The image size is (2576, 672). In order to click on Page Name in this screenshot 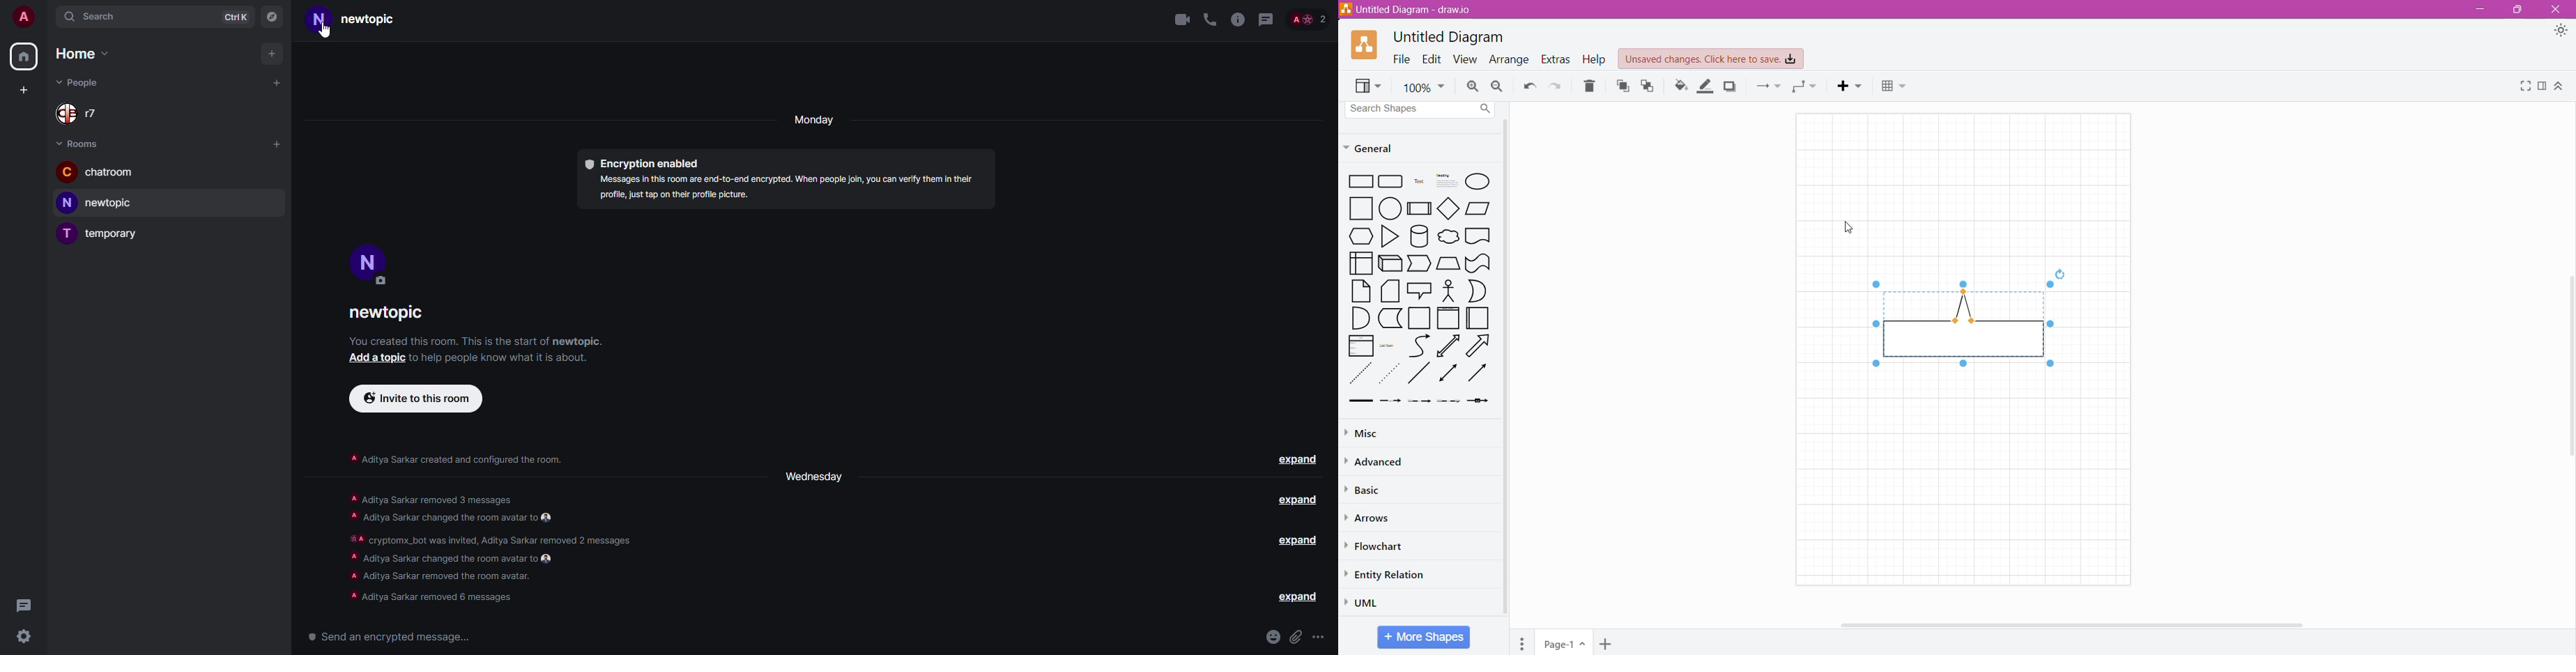, I will do `click(1565, 642)`.